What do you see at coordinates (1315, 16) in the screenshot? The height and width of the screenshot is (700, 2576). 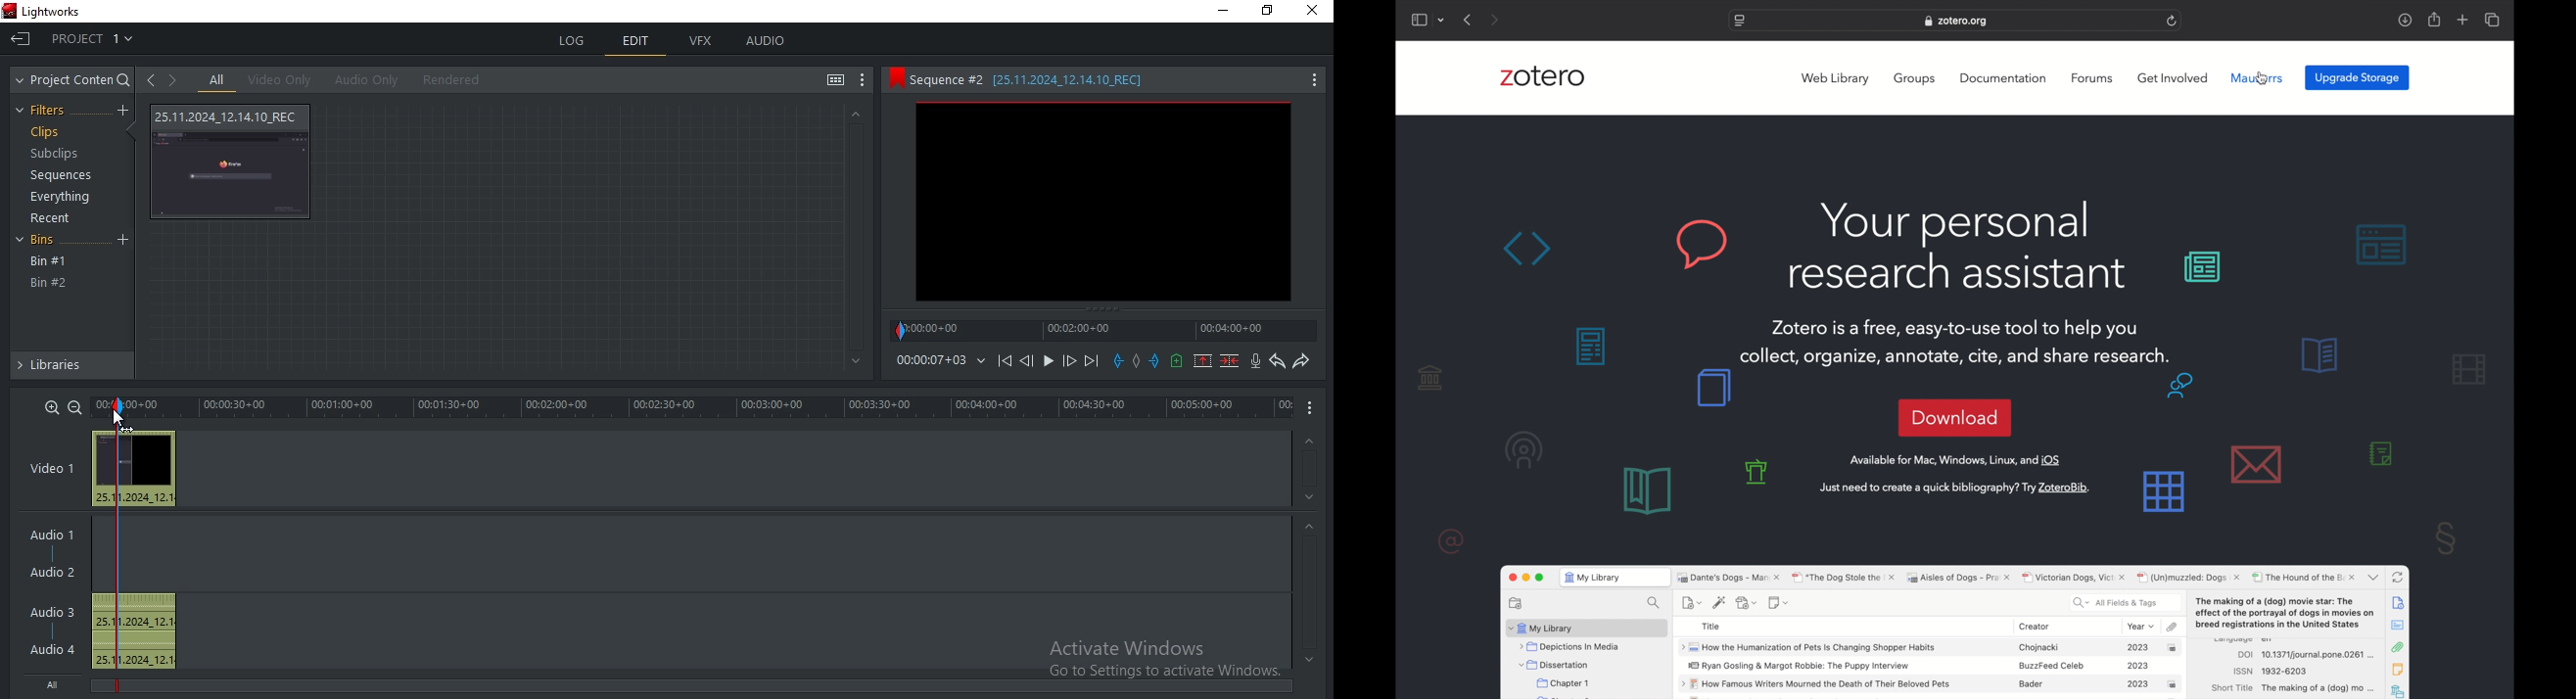 I see `Close` at bounding box center [1315, 16].